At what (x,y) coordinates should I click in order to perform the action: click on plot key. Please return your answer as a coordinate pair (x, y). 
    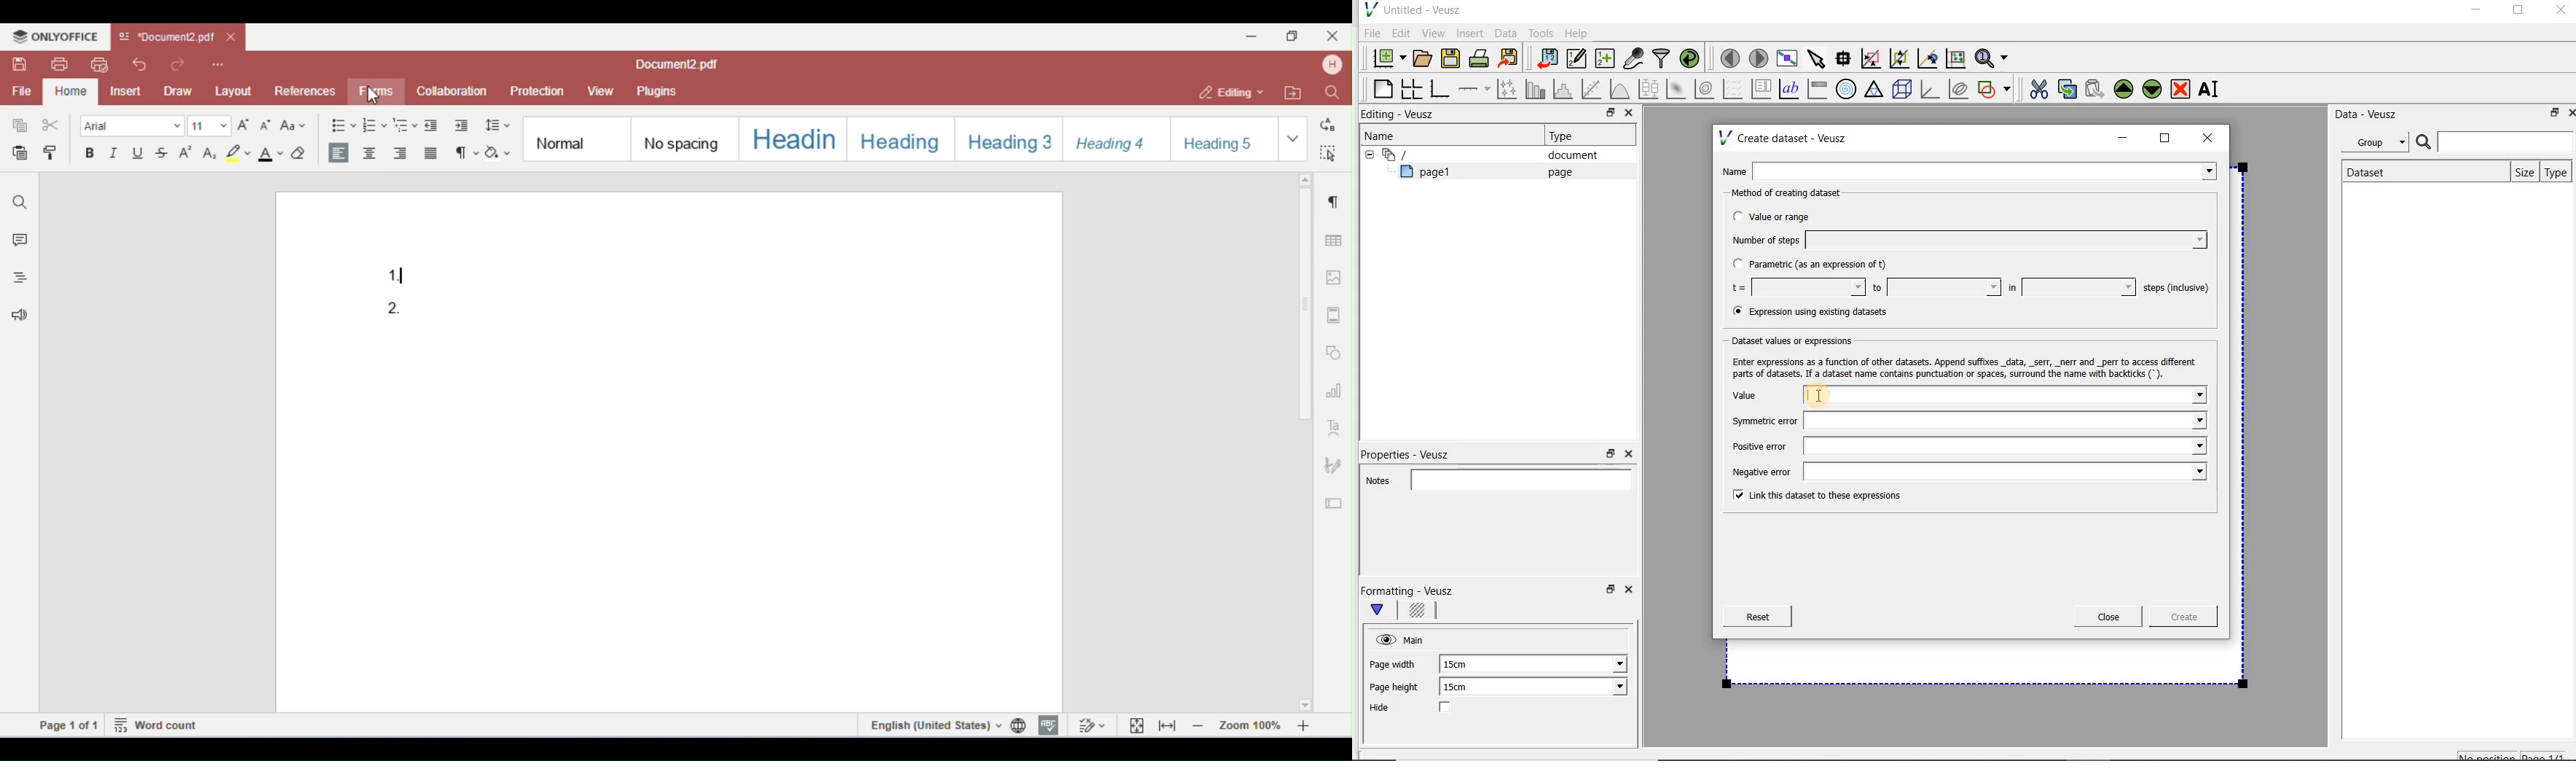
    Looking at the image, I should click on (1762, 89).